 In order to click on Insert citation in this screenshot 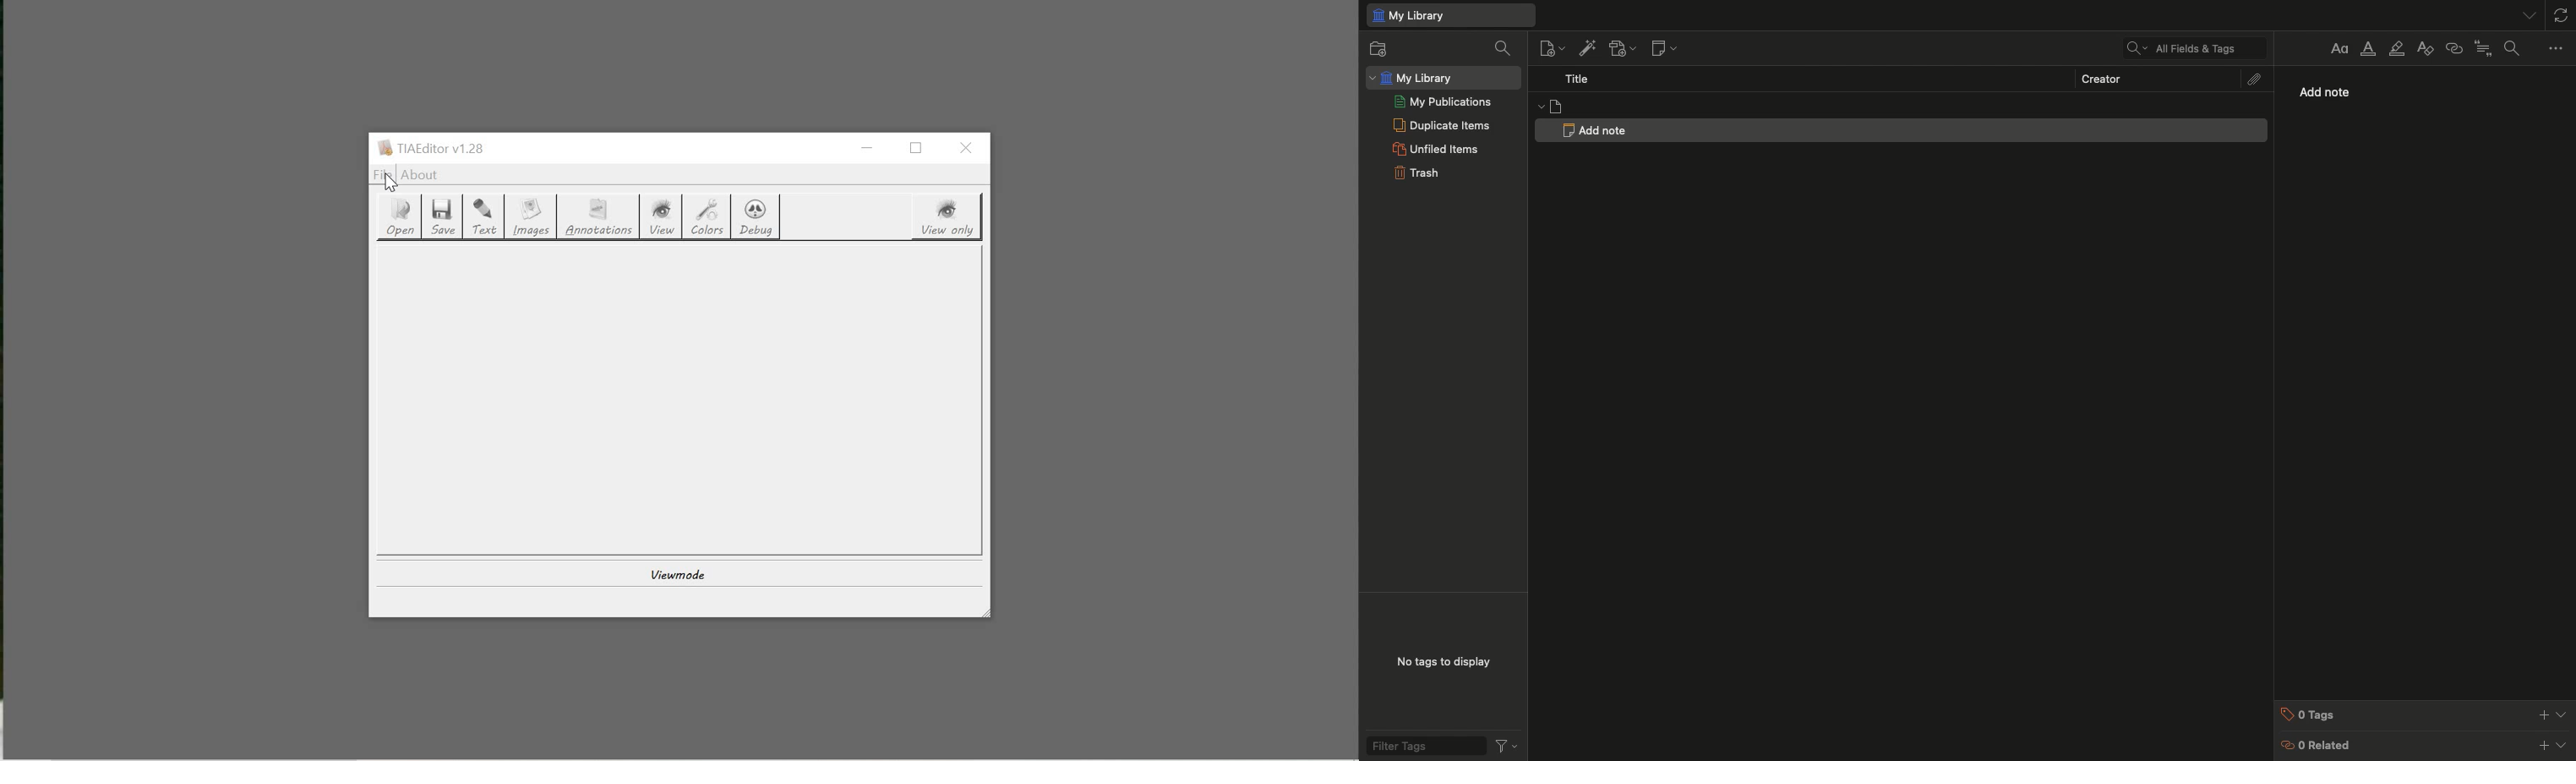, I will do `click(2484, 48)`.